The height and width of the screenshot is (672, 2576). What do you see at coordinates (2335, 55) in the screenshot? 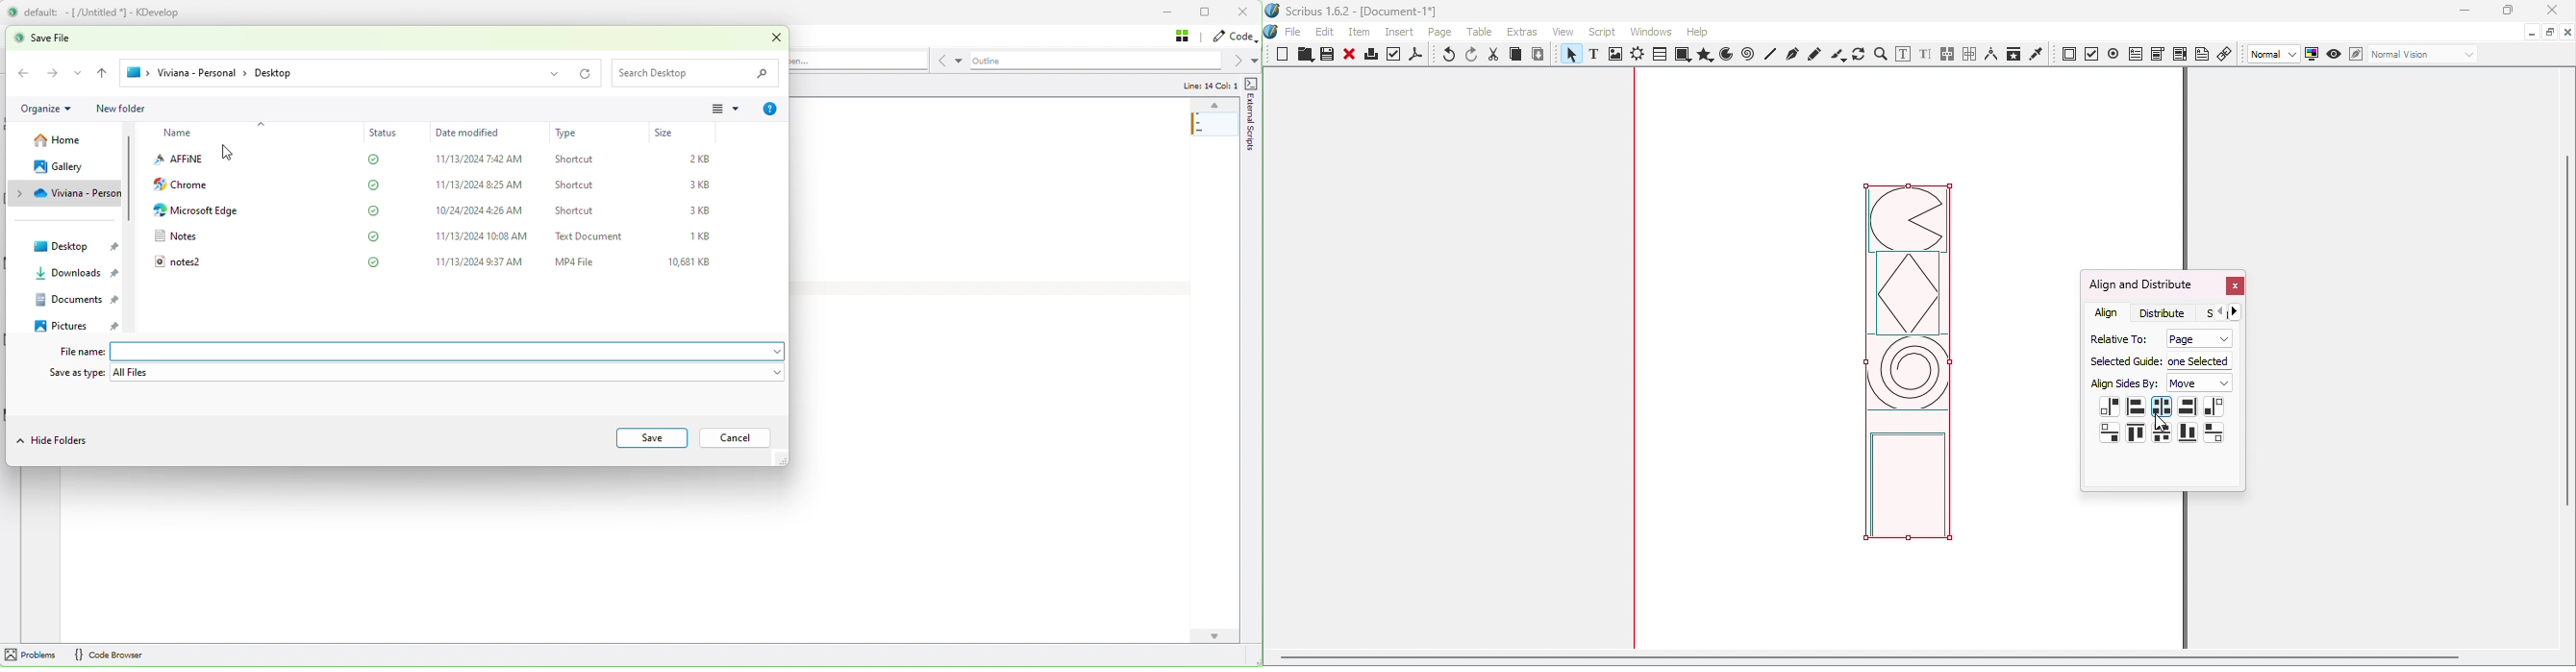
I see `Preview mode` at bounding box center [2335, 55].